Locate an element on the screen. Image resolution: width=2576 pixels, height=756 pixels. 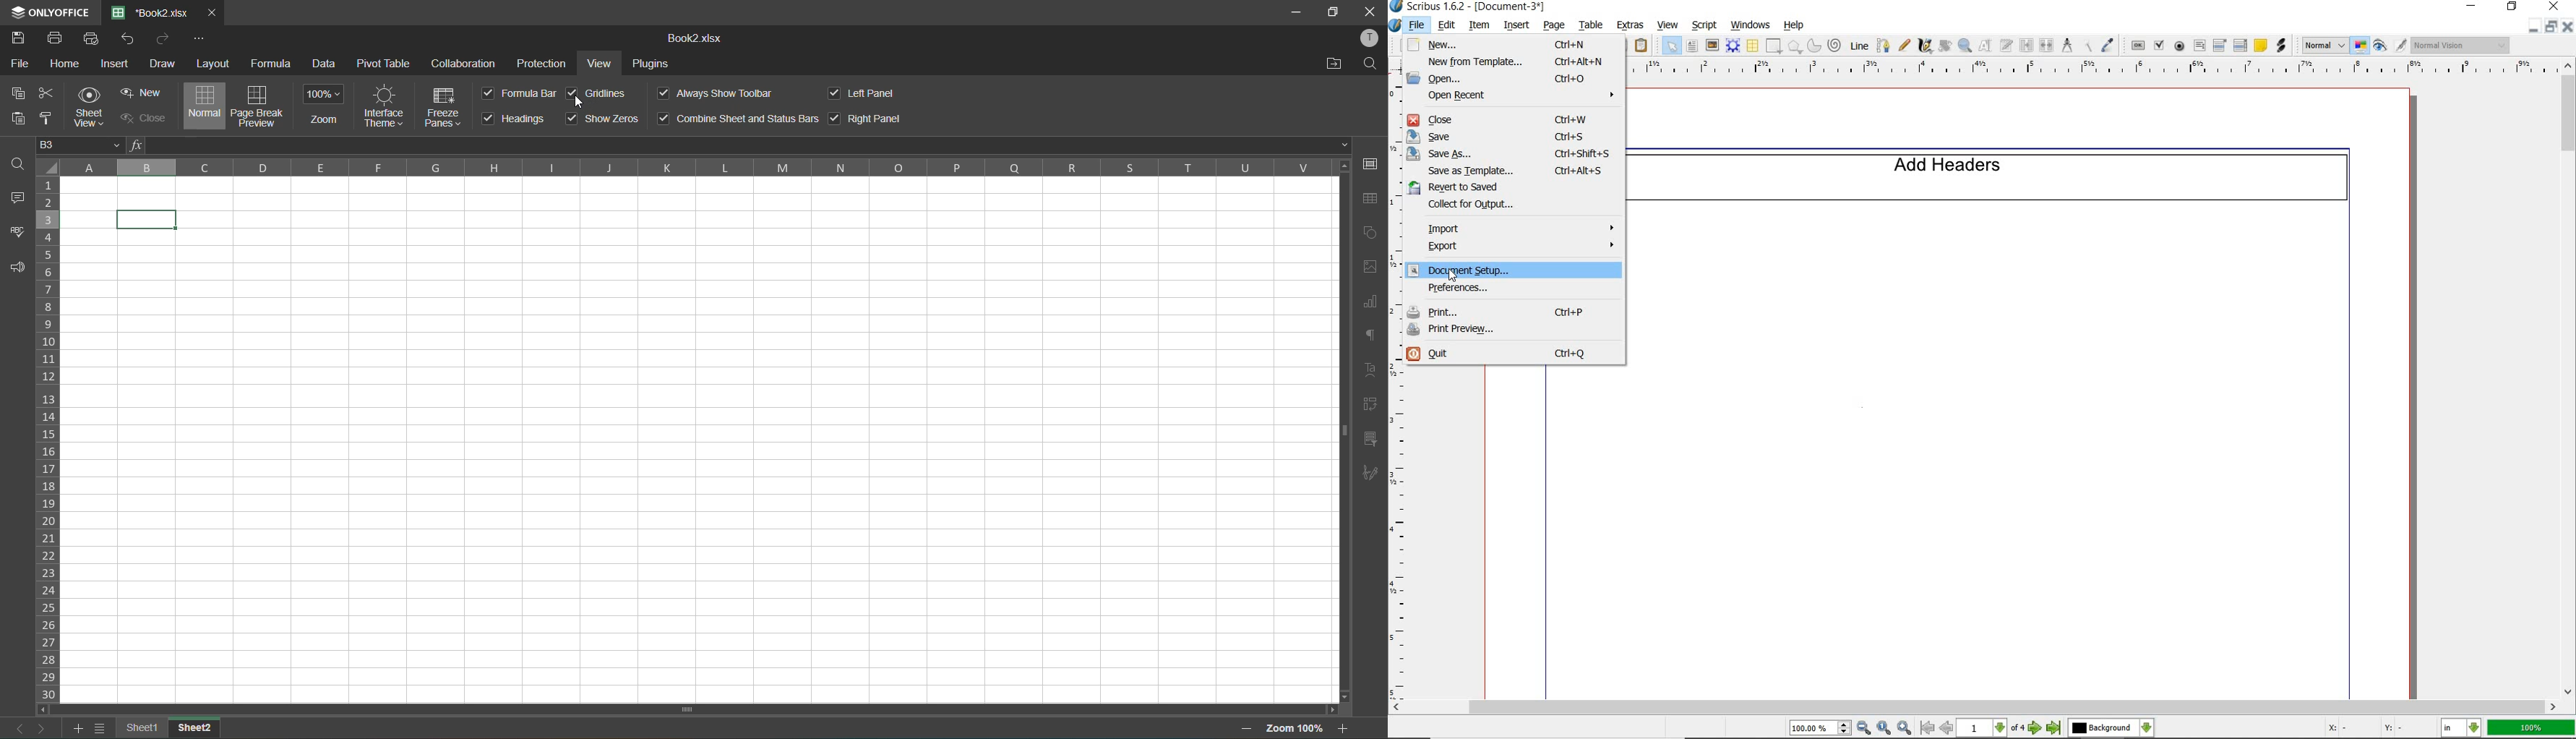
table is located at coordinates (1589, 26).